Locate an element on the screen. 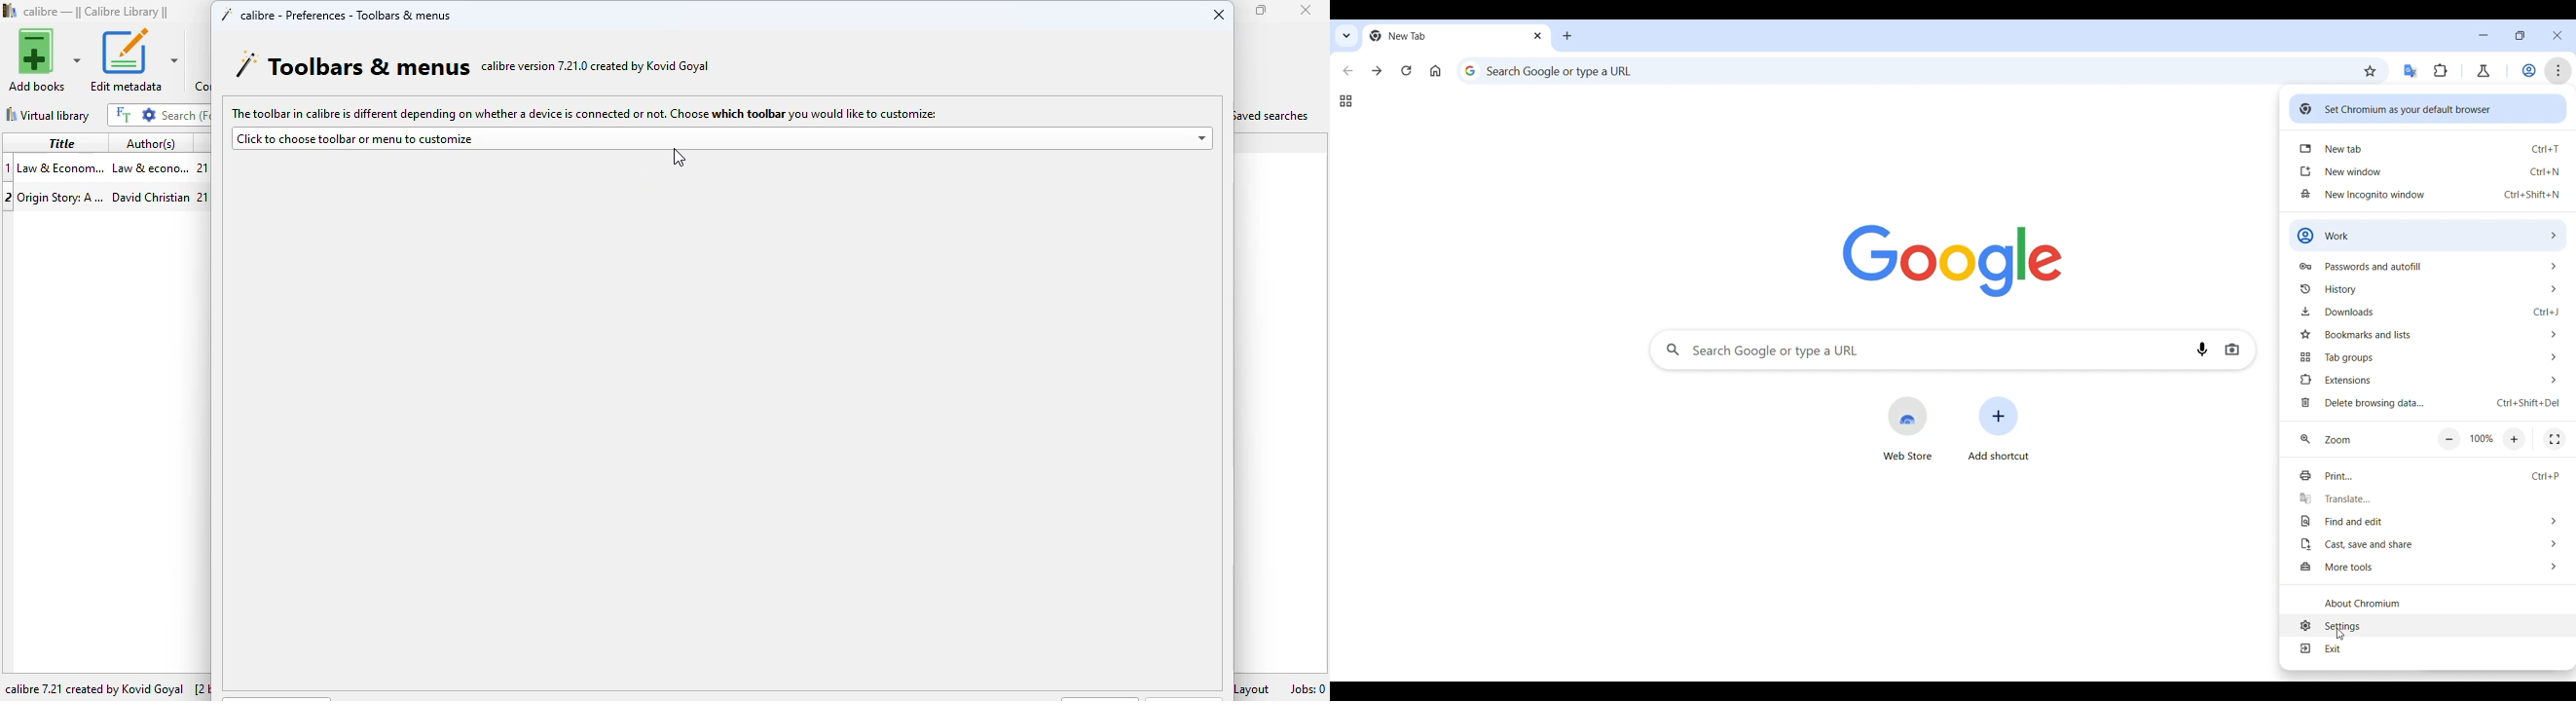 The width and height of the screenshot is (2576, 728). click to choose toolbar or menu to customize is located at coordinates (721, 138).